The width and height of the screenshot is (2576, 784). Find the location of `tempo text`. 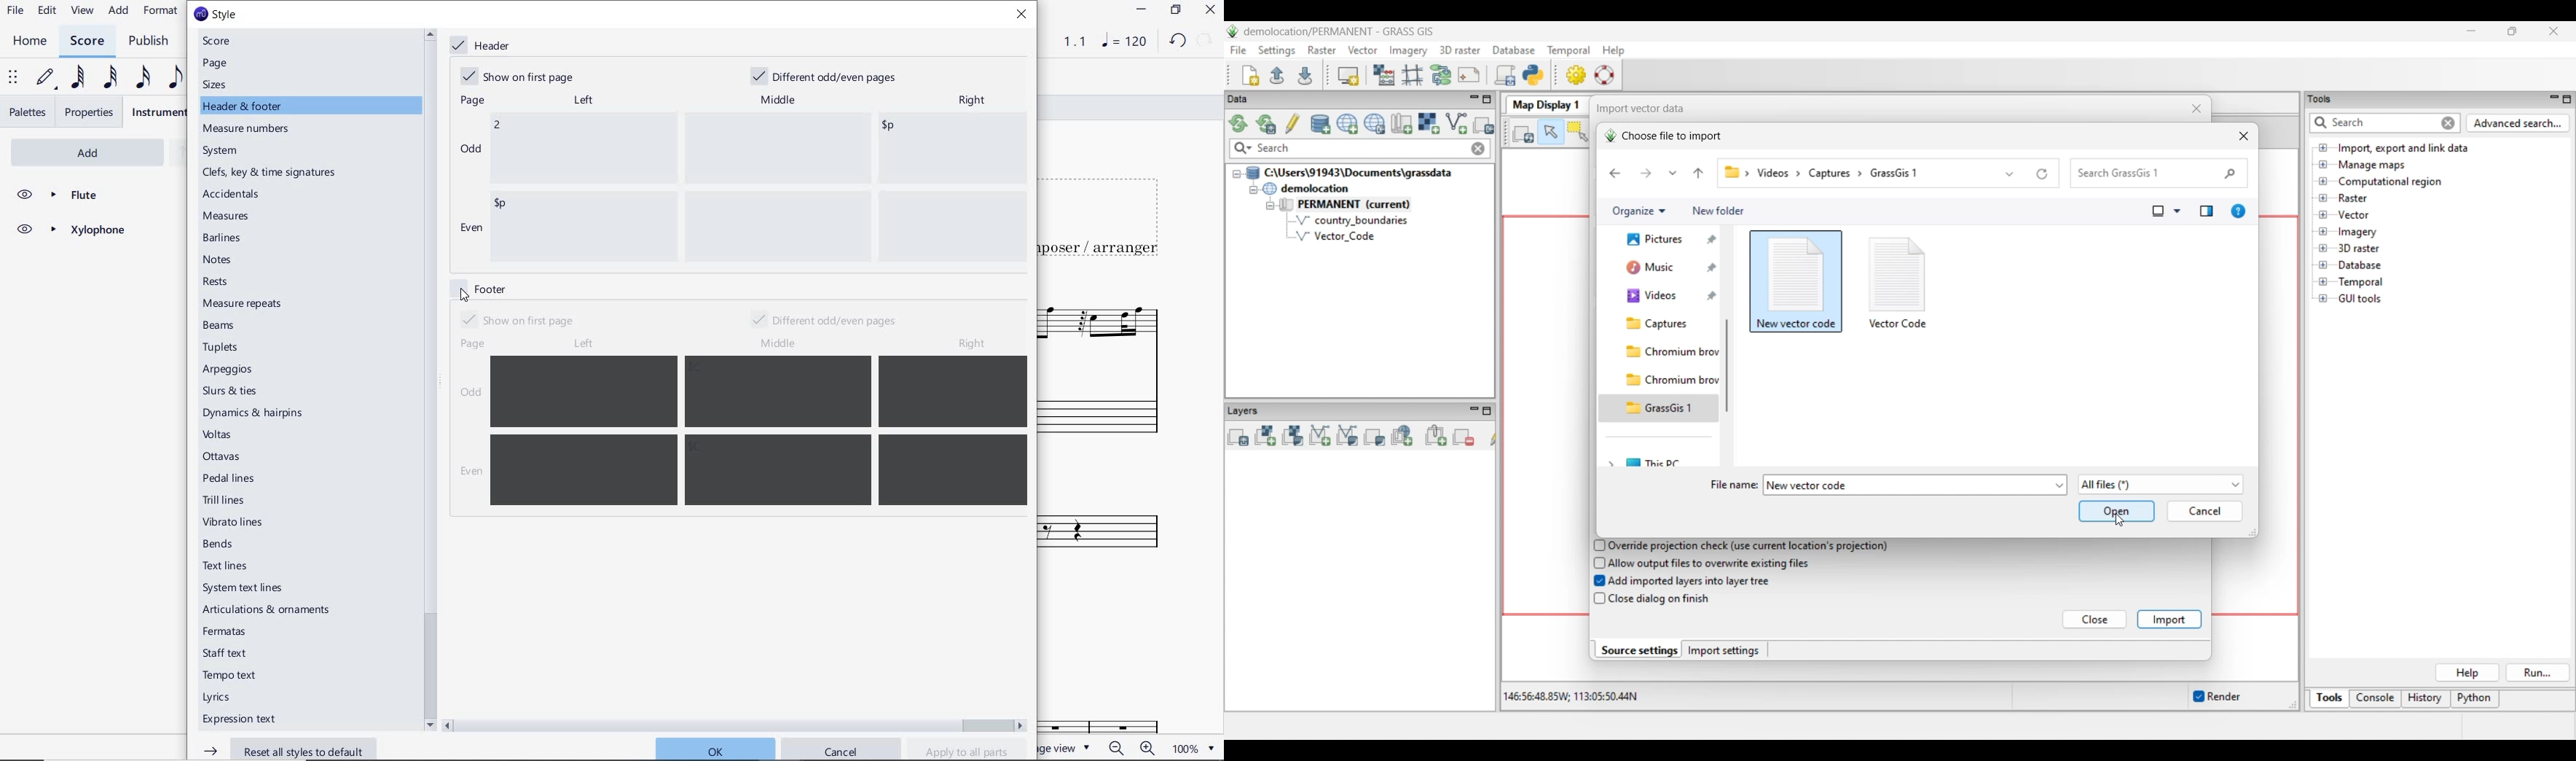

tempo text is located at coordinates (231, 677).